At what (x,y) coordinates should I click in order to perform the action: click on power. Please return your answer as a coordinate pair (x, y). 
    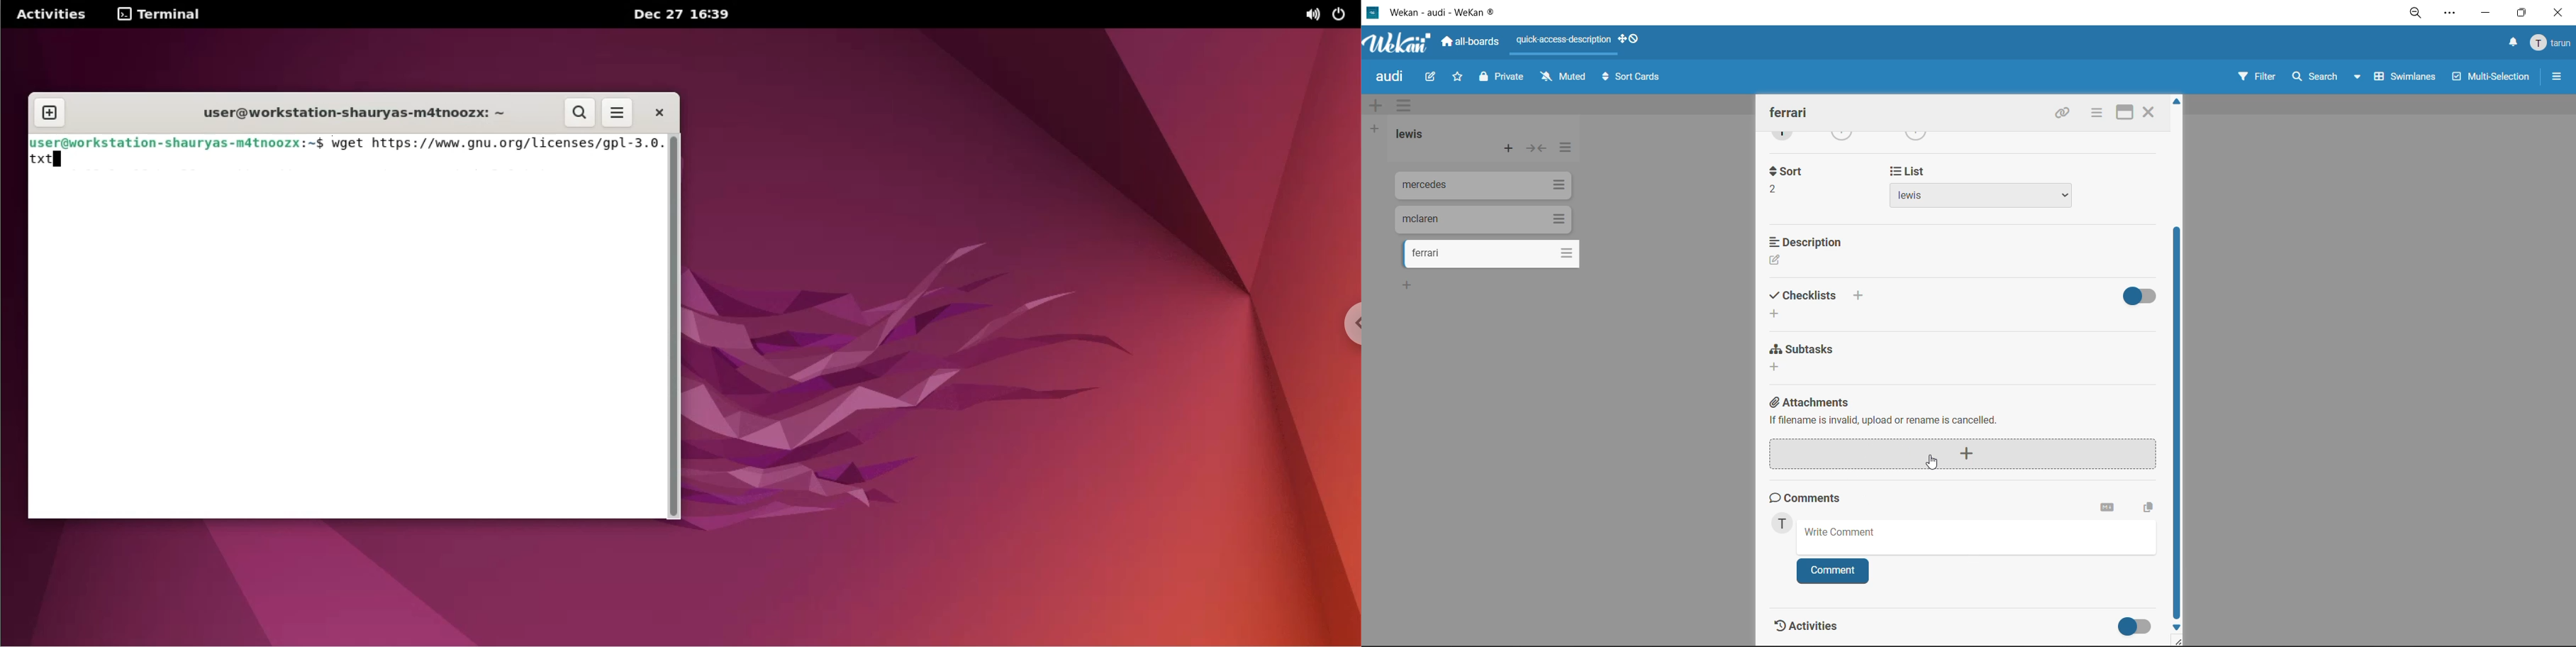
    Looking at the image, I should click on (1344, 13).